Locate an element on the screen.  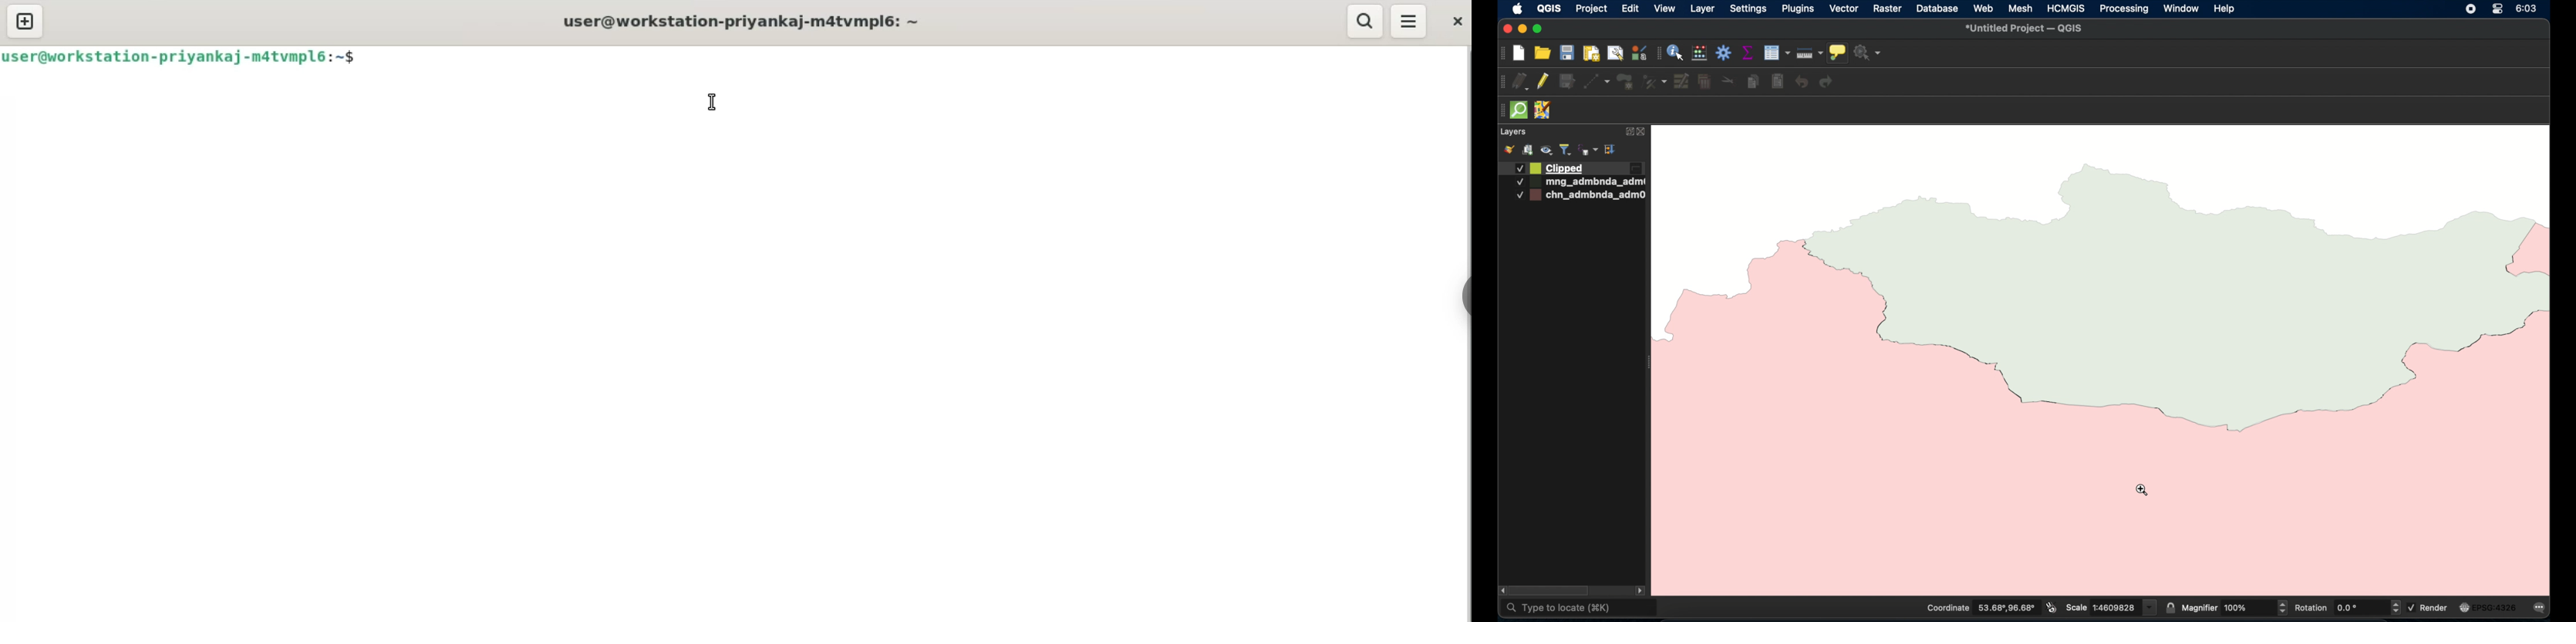
scale is located at coordinates (2112, 606).